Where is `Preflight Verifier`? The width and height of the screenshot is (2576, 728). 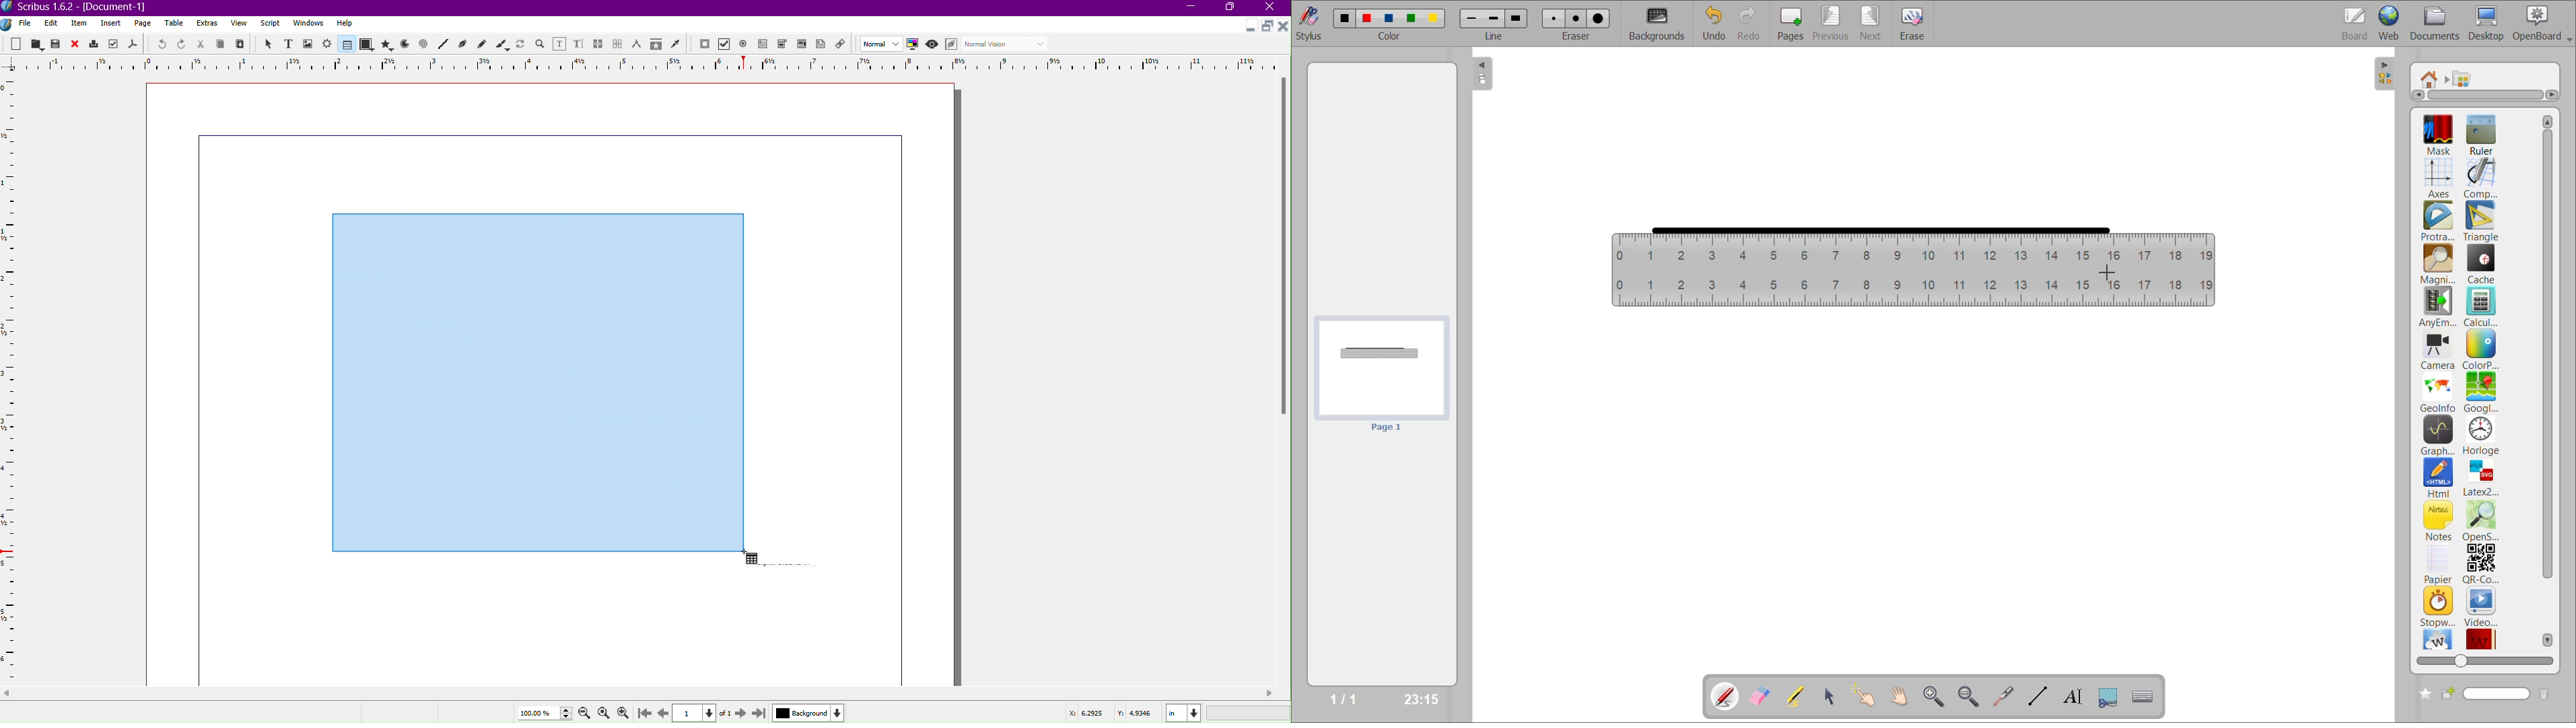 Preflight Verifier is located at coordinates (111, 44).